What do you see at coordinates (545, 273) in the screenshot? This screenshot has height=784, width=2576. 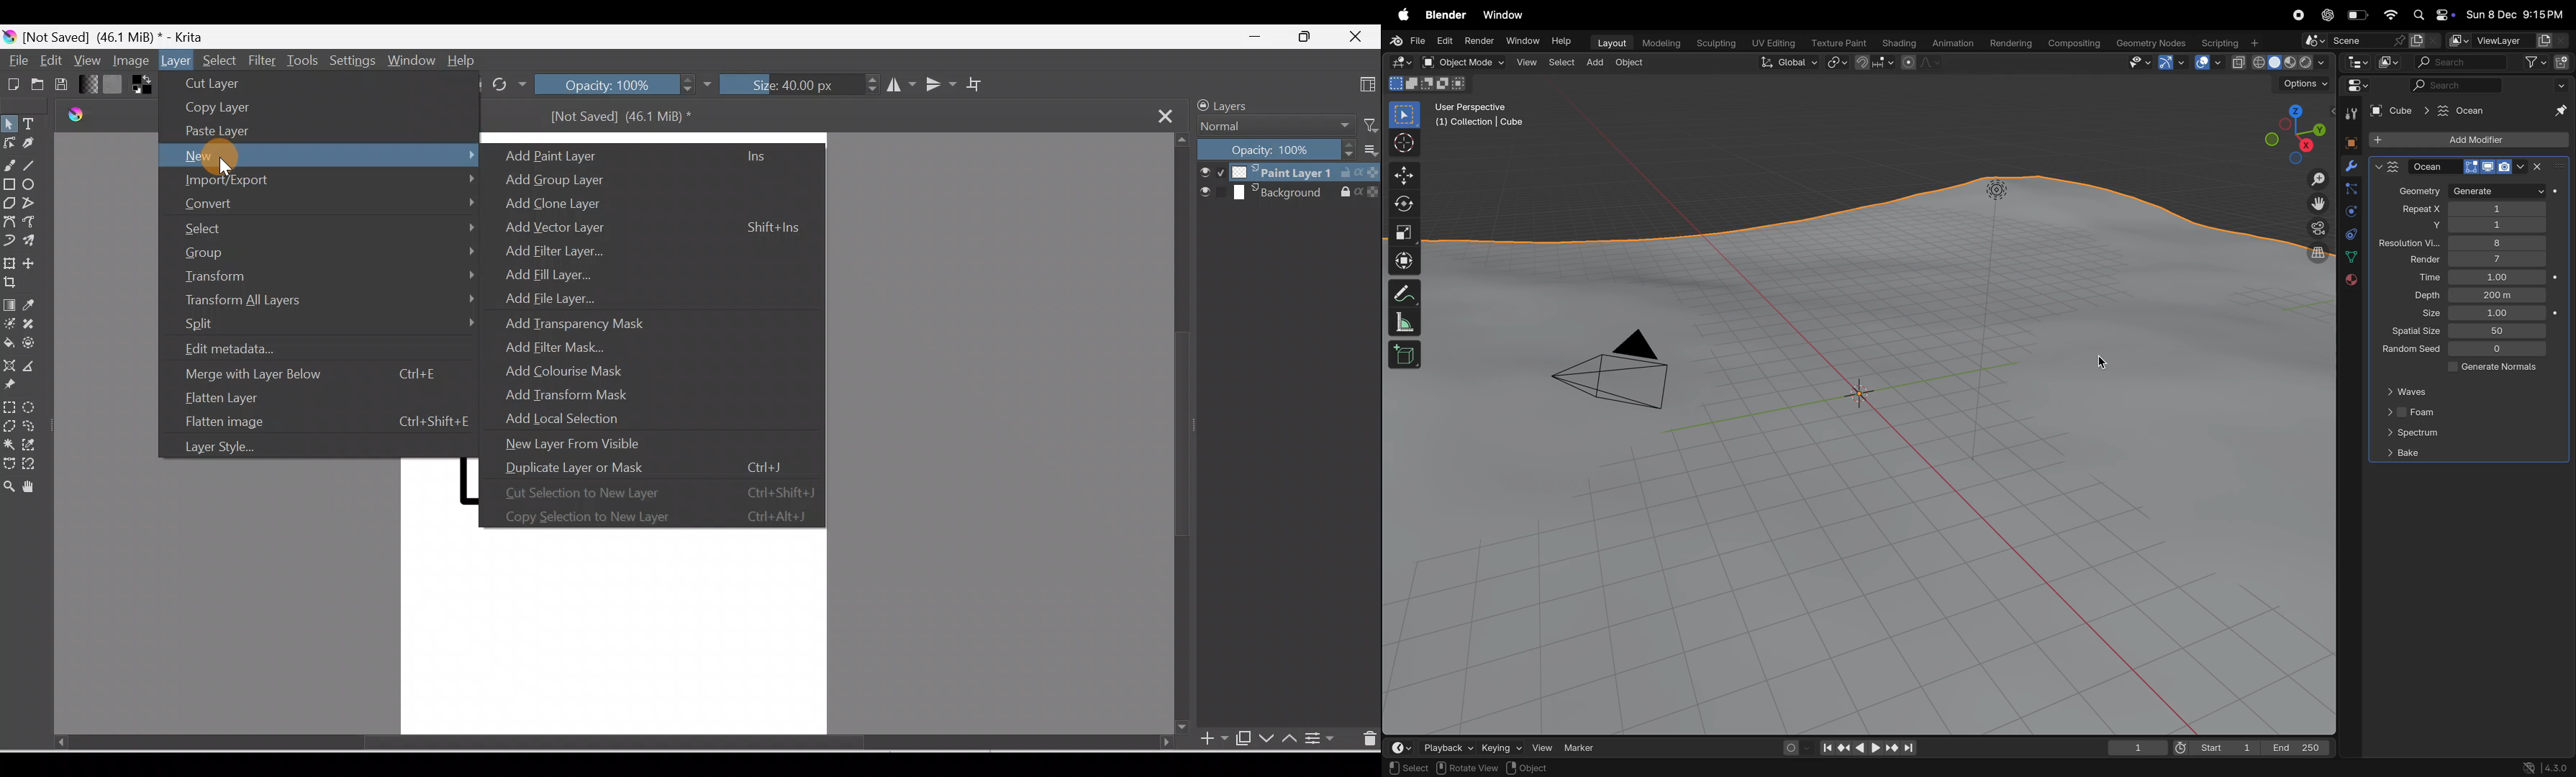 I see `Add fill layer` at bounding box center [545, 273].